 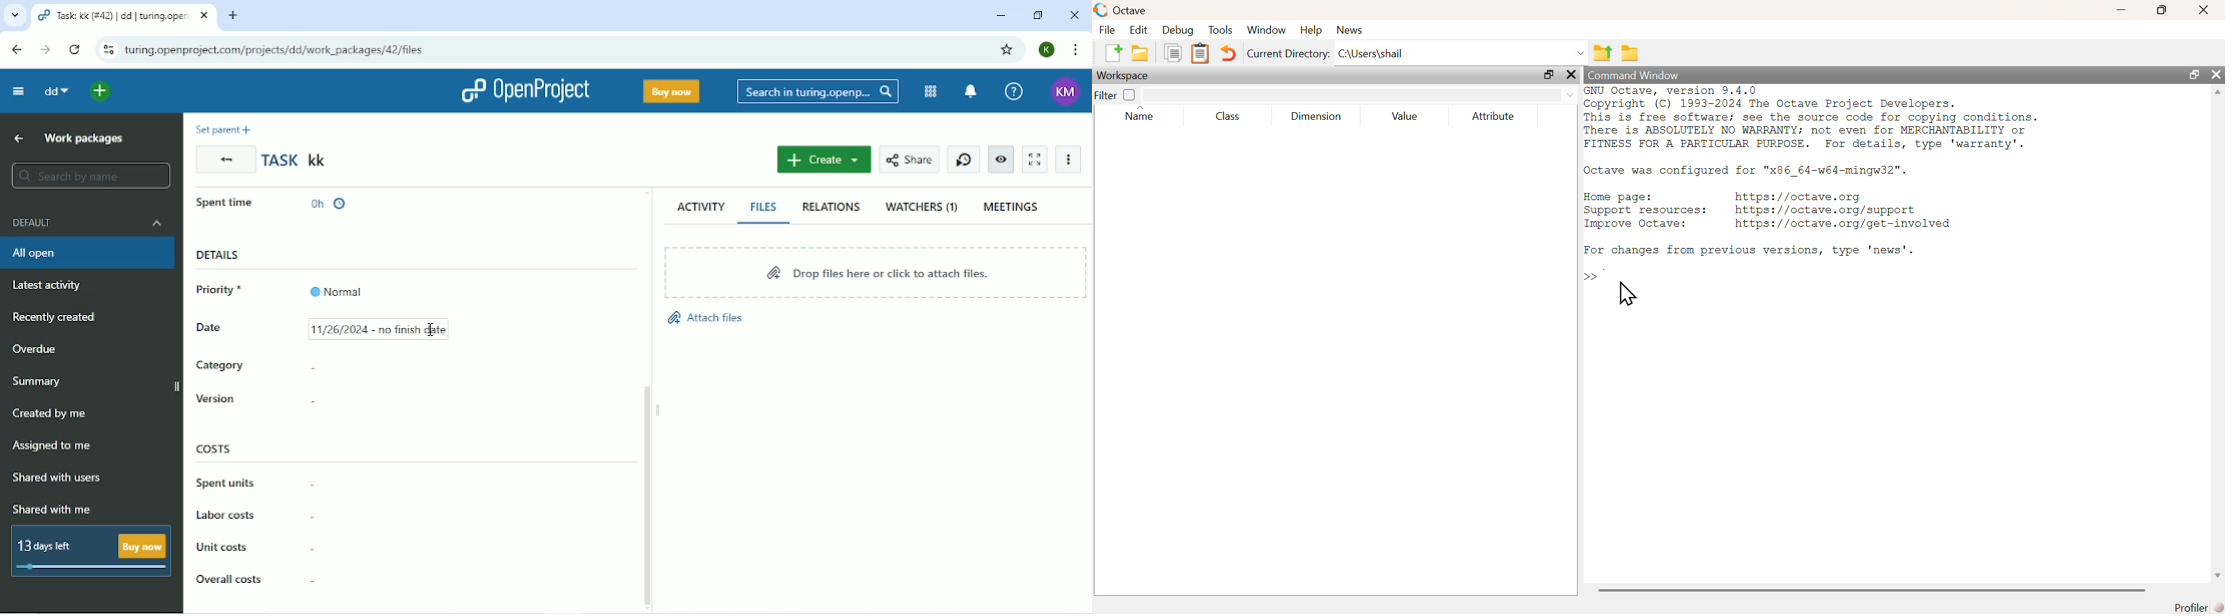 What do you see at coordinates (215, 448) in the screenshot?
I see `Costs` at bounding box center [215, 448].